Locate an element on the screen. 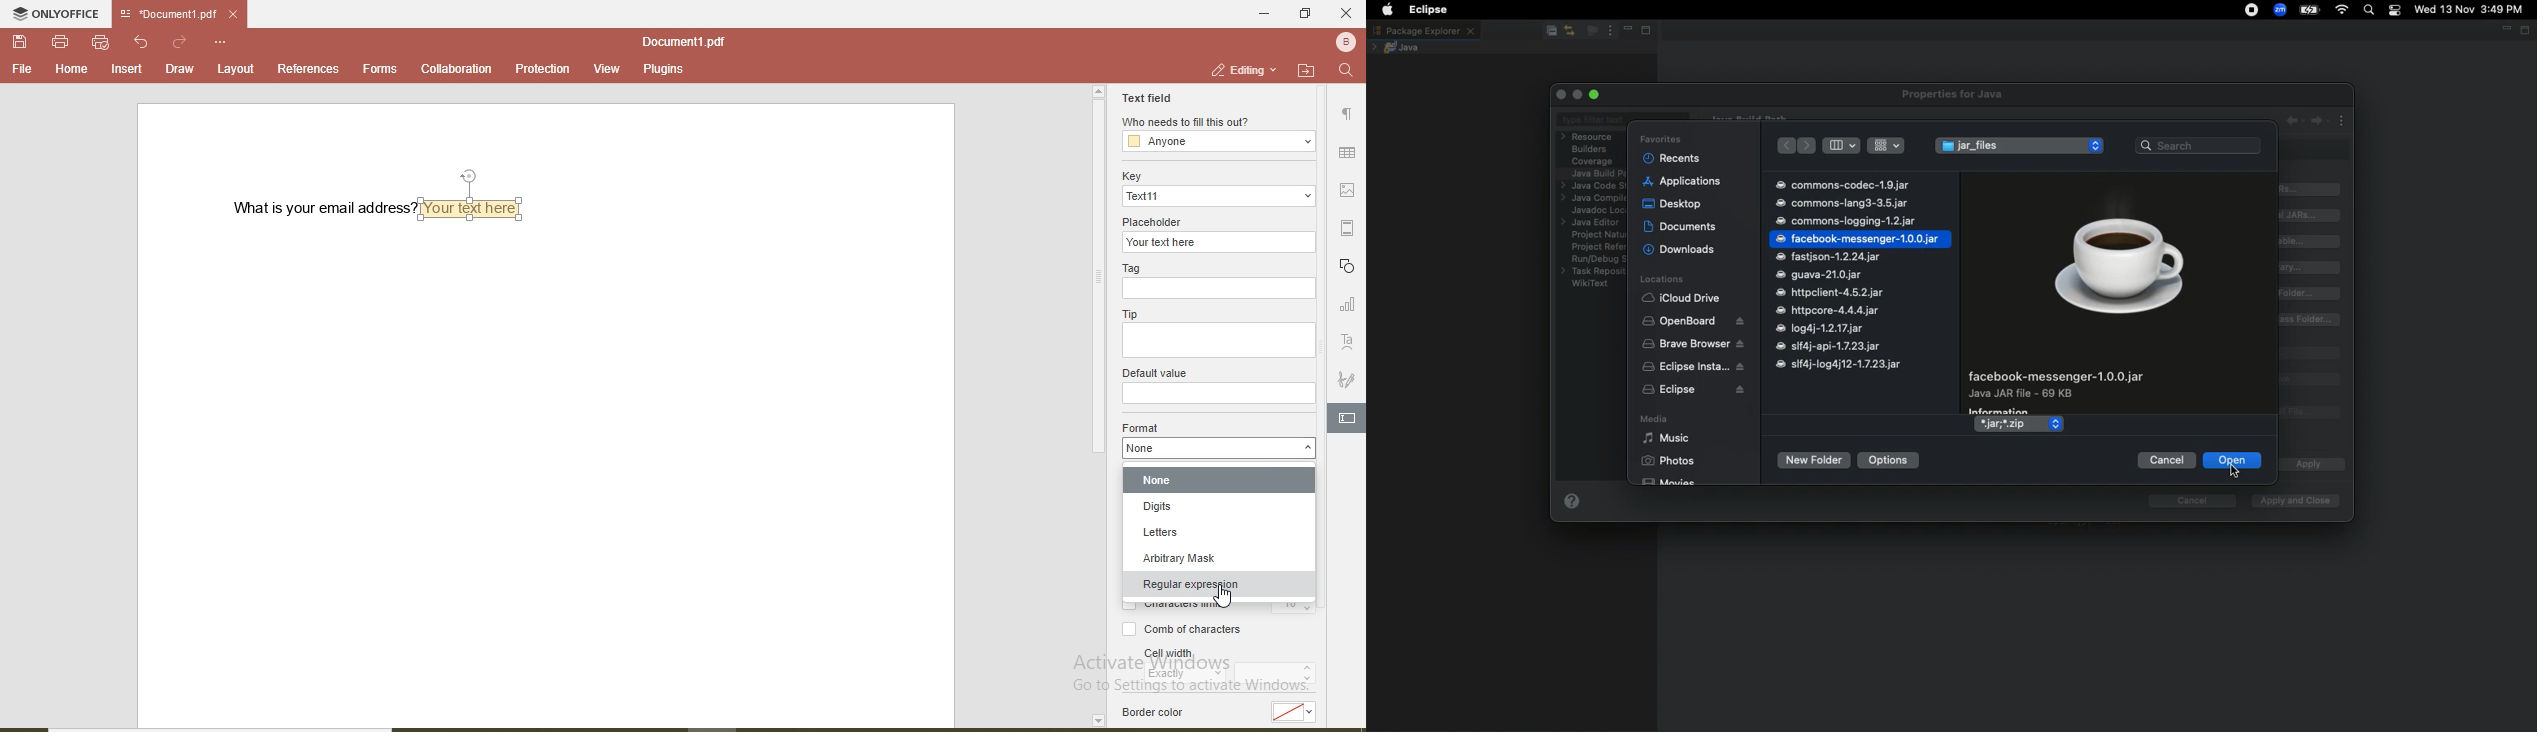  Minimize is located at coordinates (1626, 31).